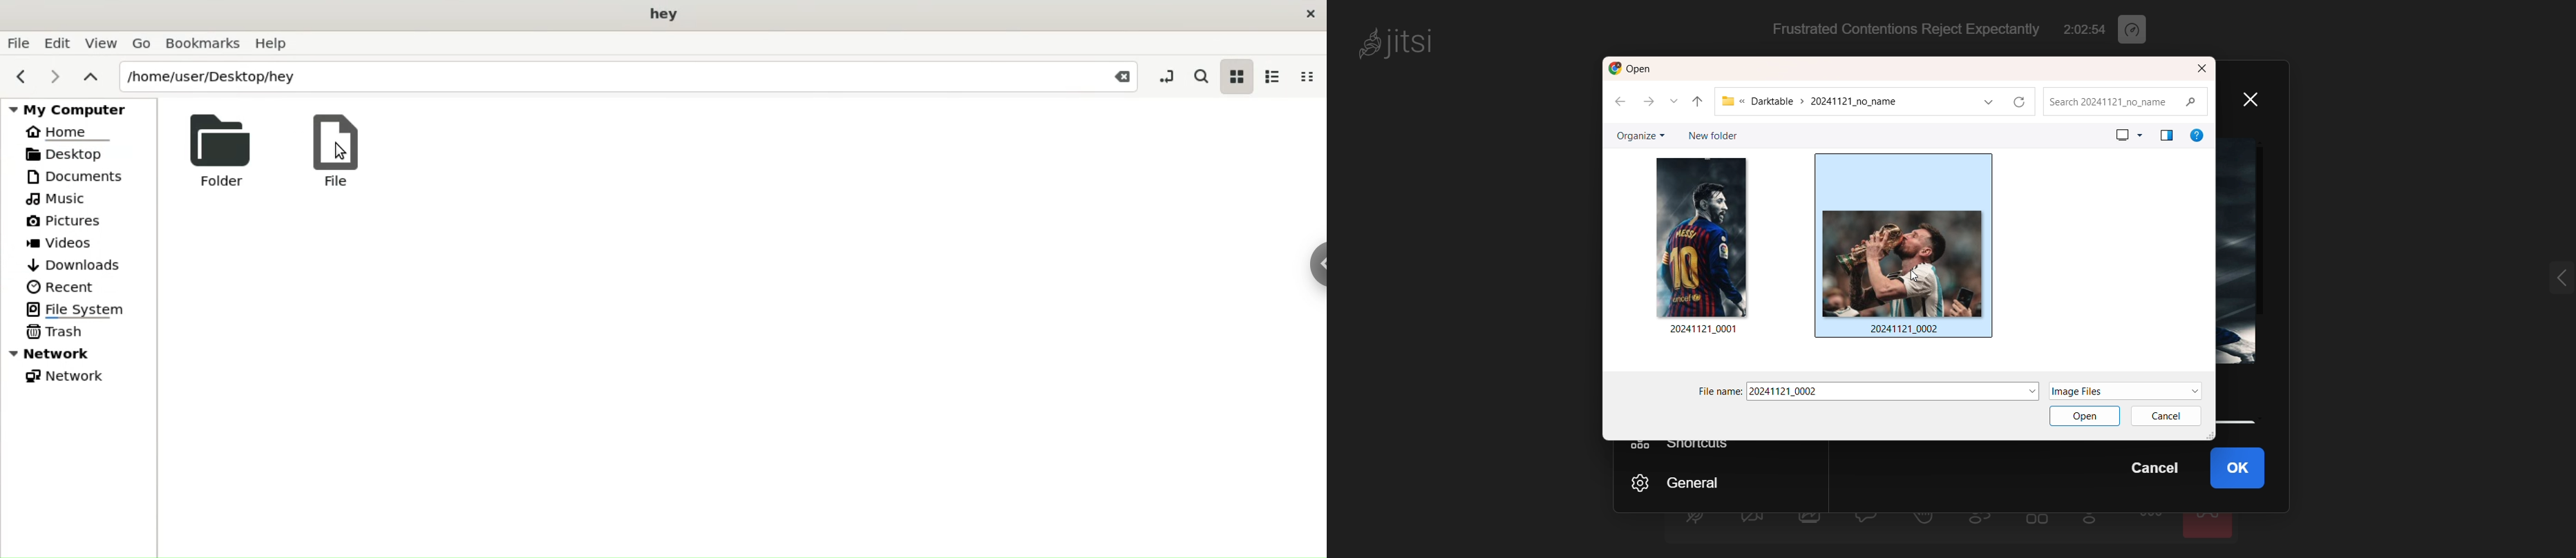 This screenshot has width=2576, height=560. Describe the element at coordinates (1924, 522) in the screenshot. I see `raise hand` at that location.